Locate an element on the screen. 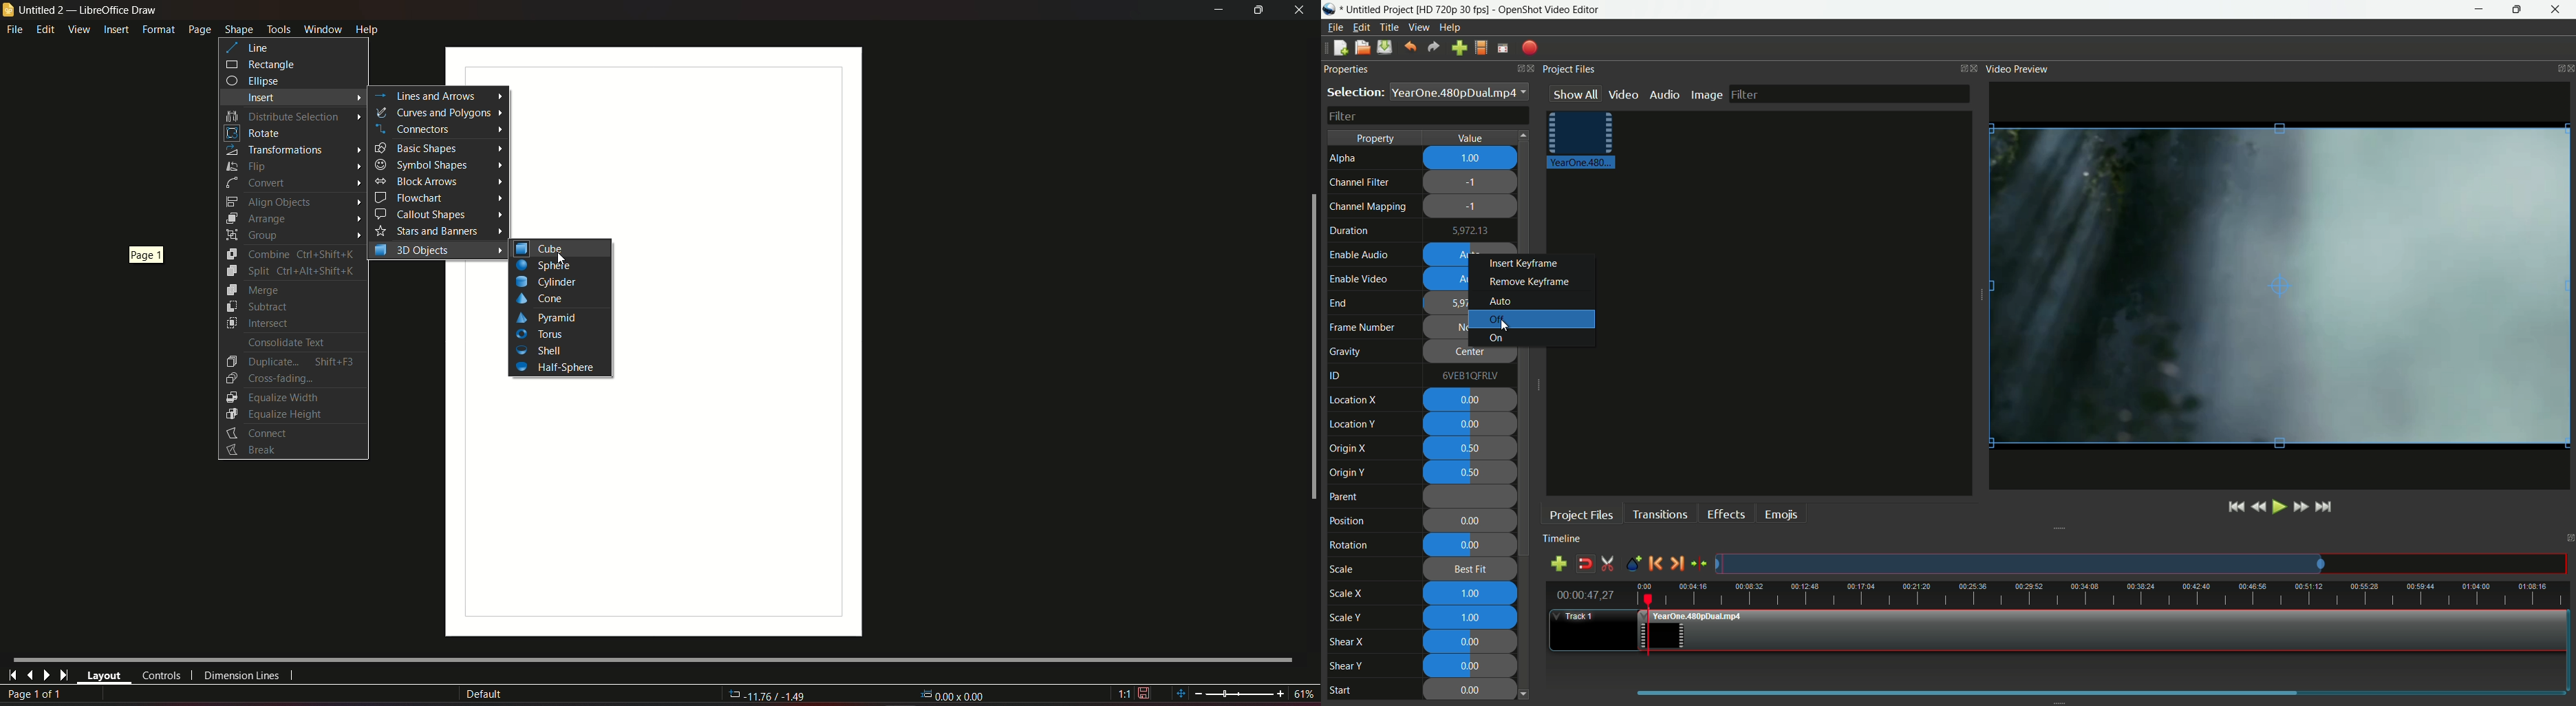 This screenshot has width=2576, height=728. Arrow is located at coordinates (497, 250).